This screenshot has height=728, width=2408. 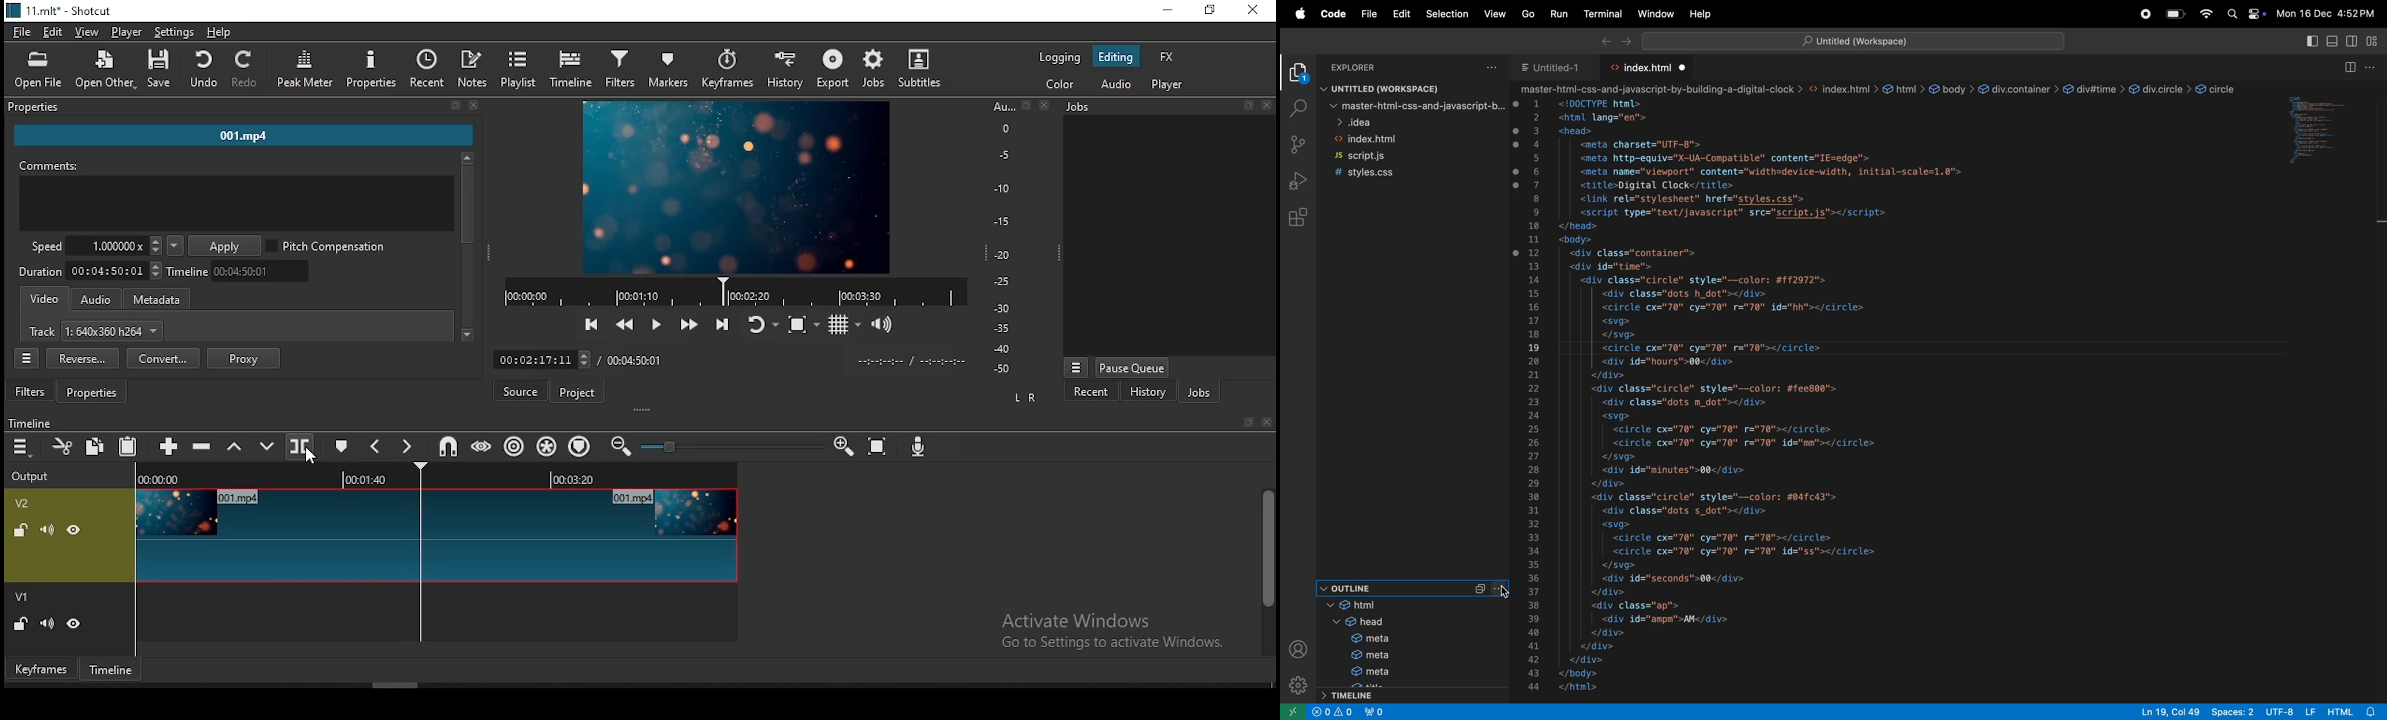 I want to click on properties menu, so click(x=29, y=358).